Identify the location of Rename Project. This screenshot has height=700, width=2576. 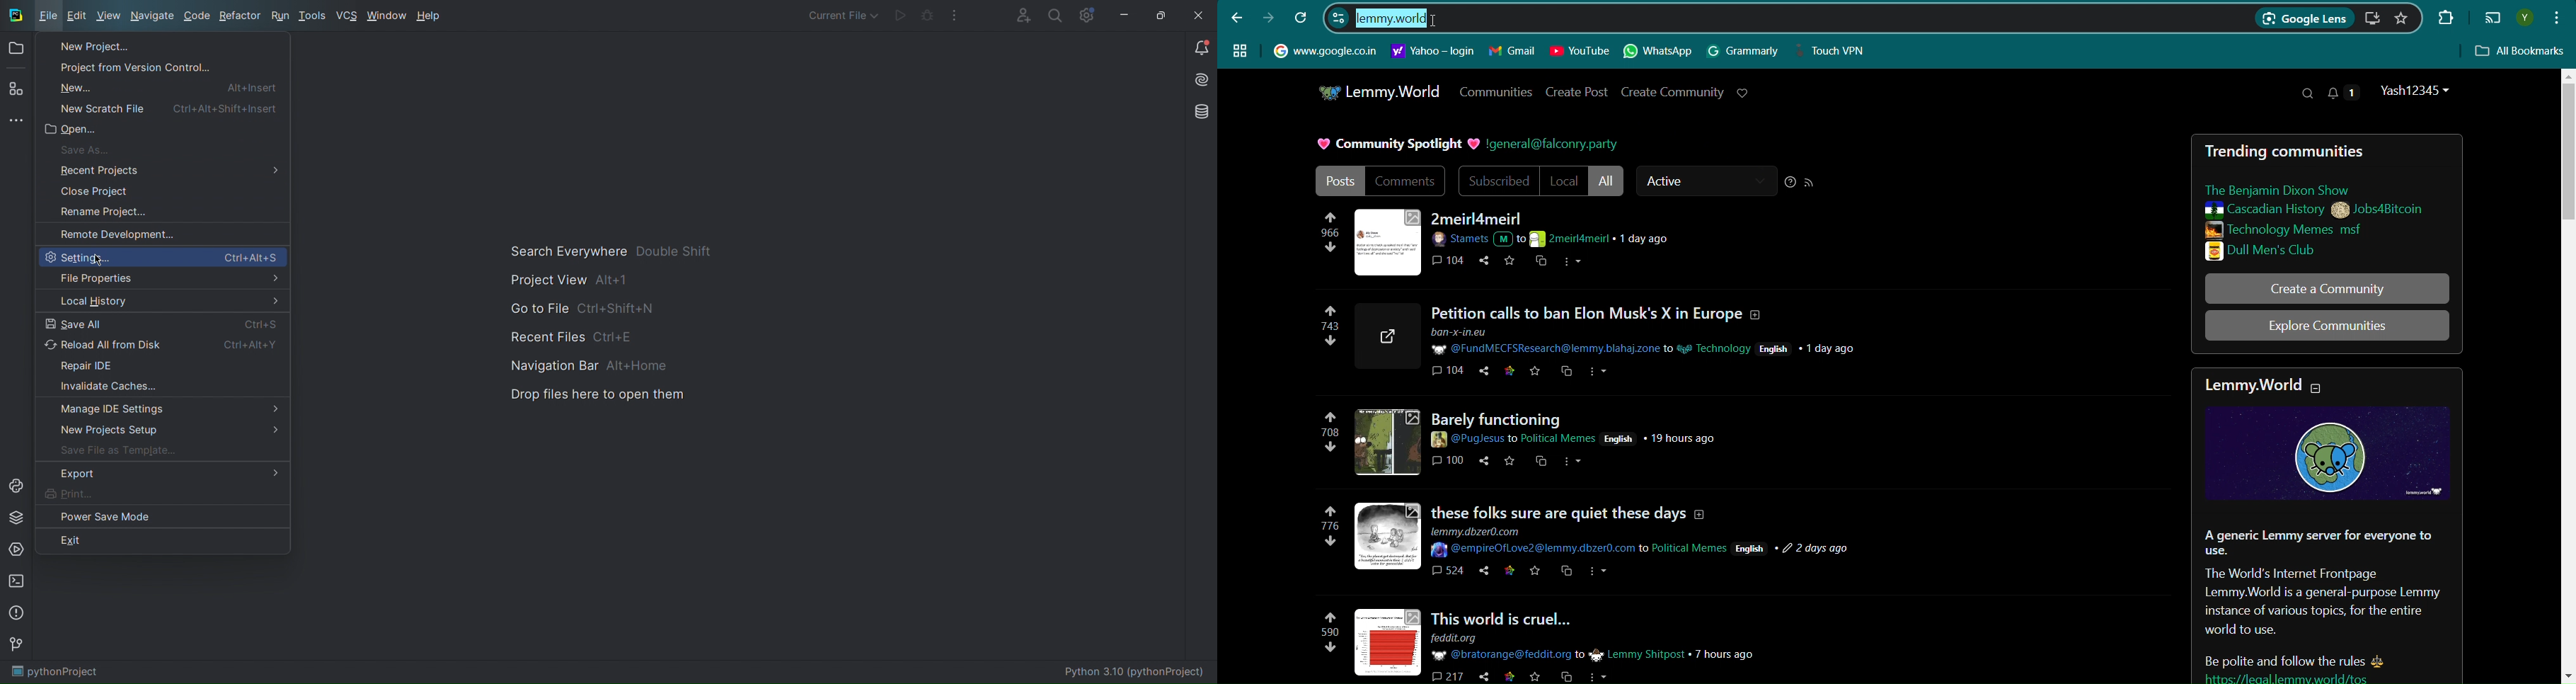
(102, 213).